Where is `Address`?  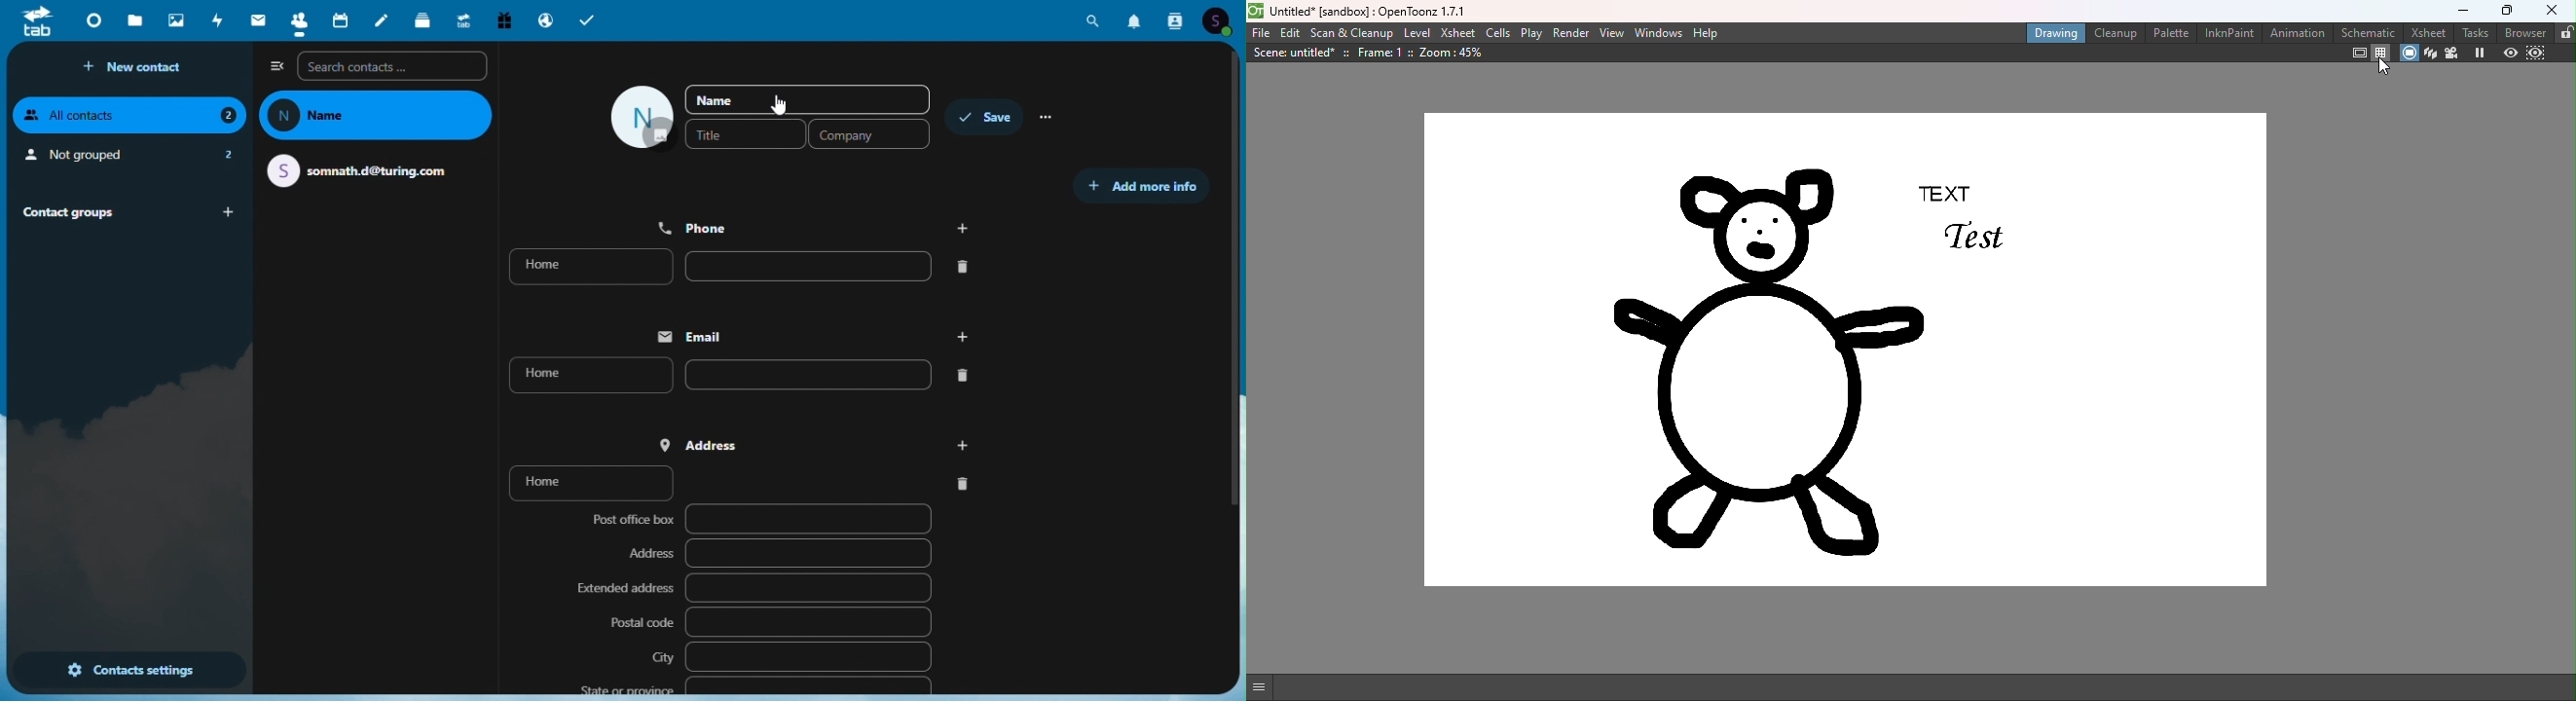 Address is located at coordinates (779, 553).